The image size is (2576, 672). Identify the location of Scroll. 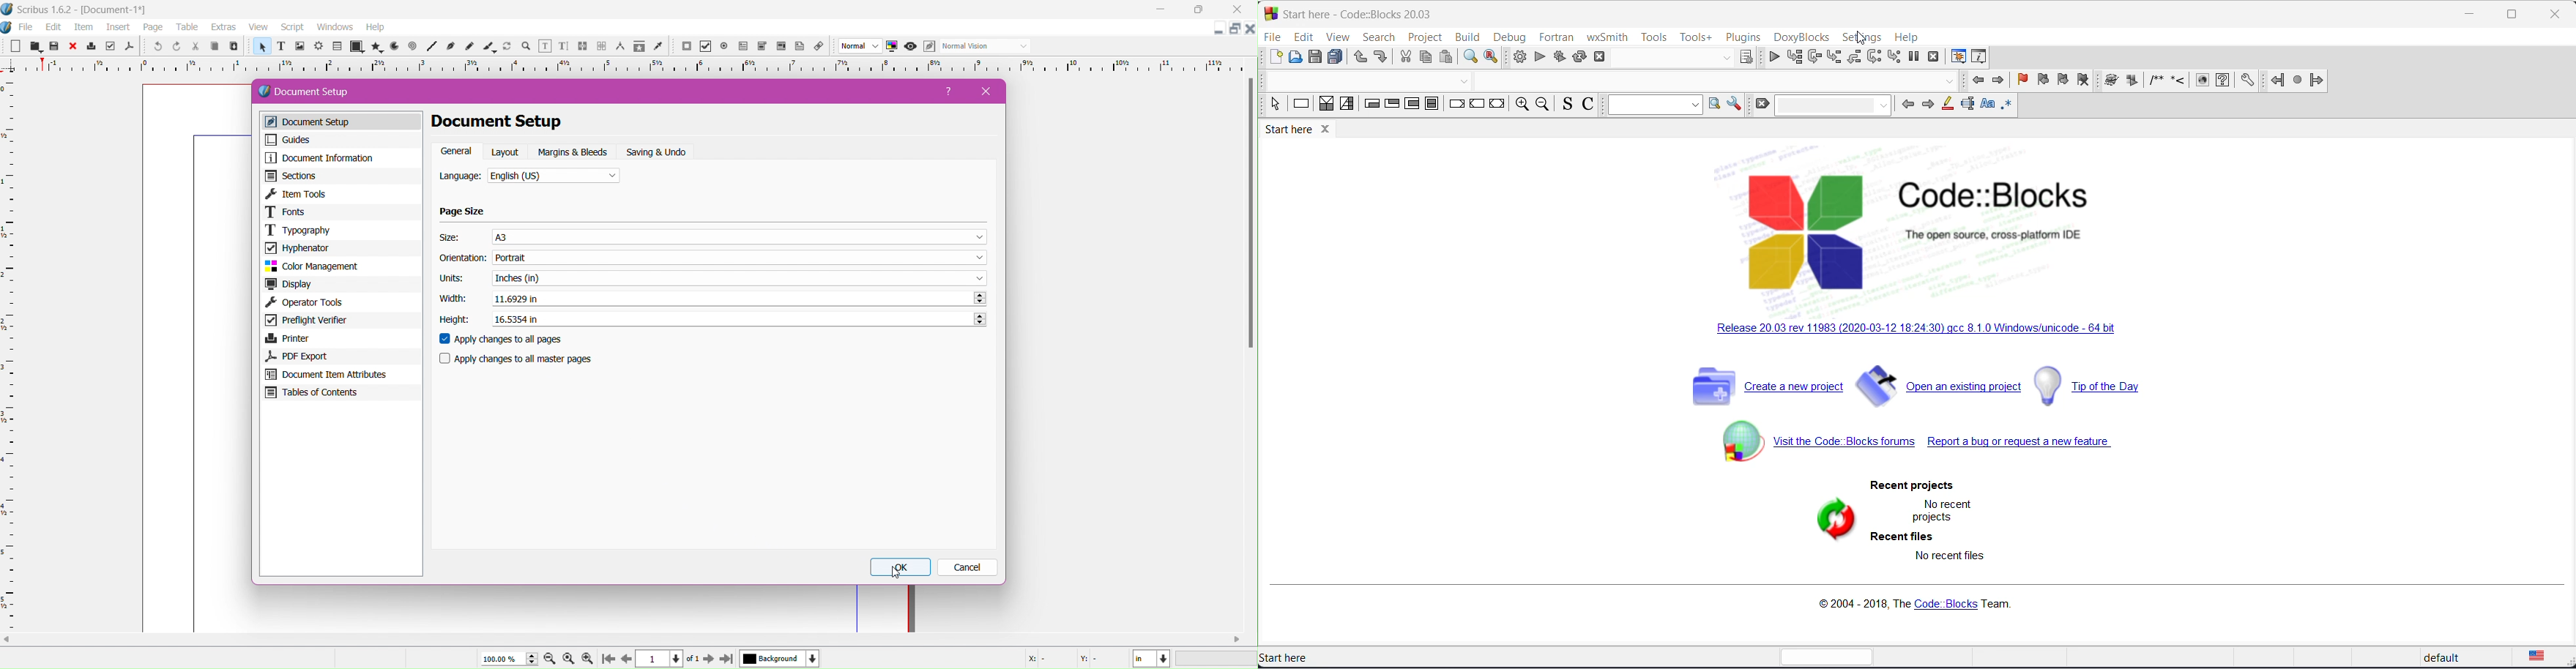
(626, 638).